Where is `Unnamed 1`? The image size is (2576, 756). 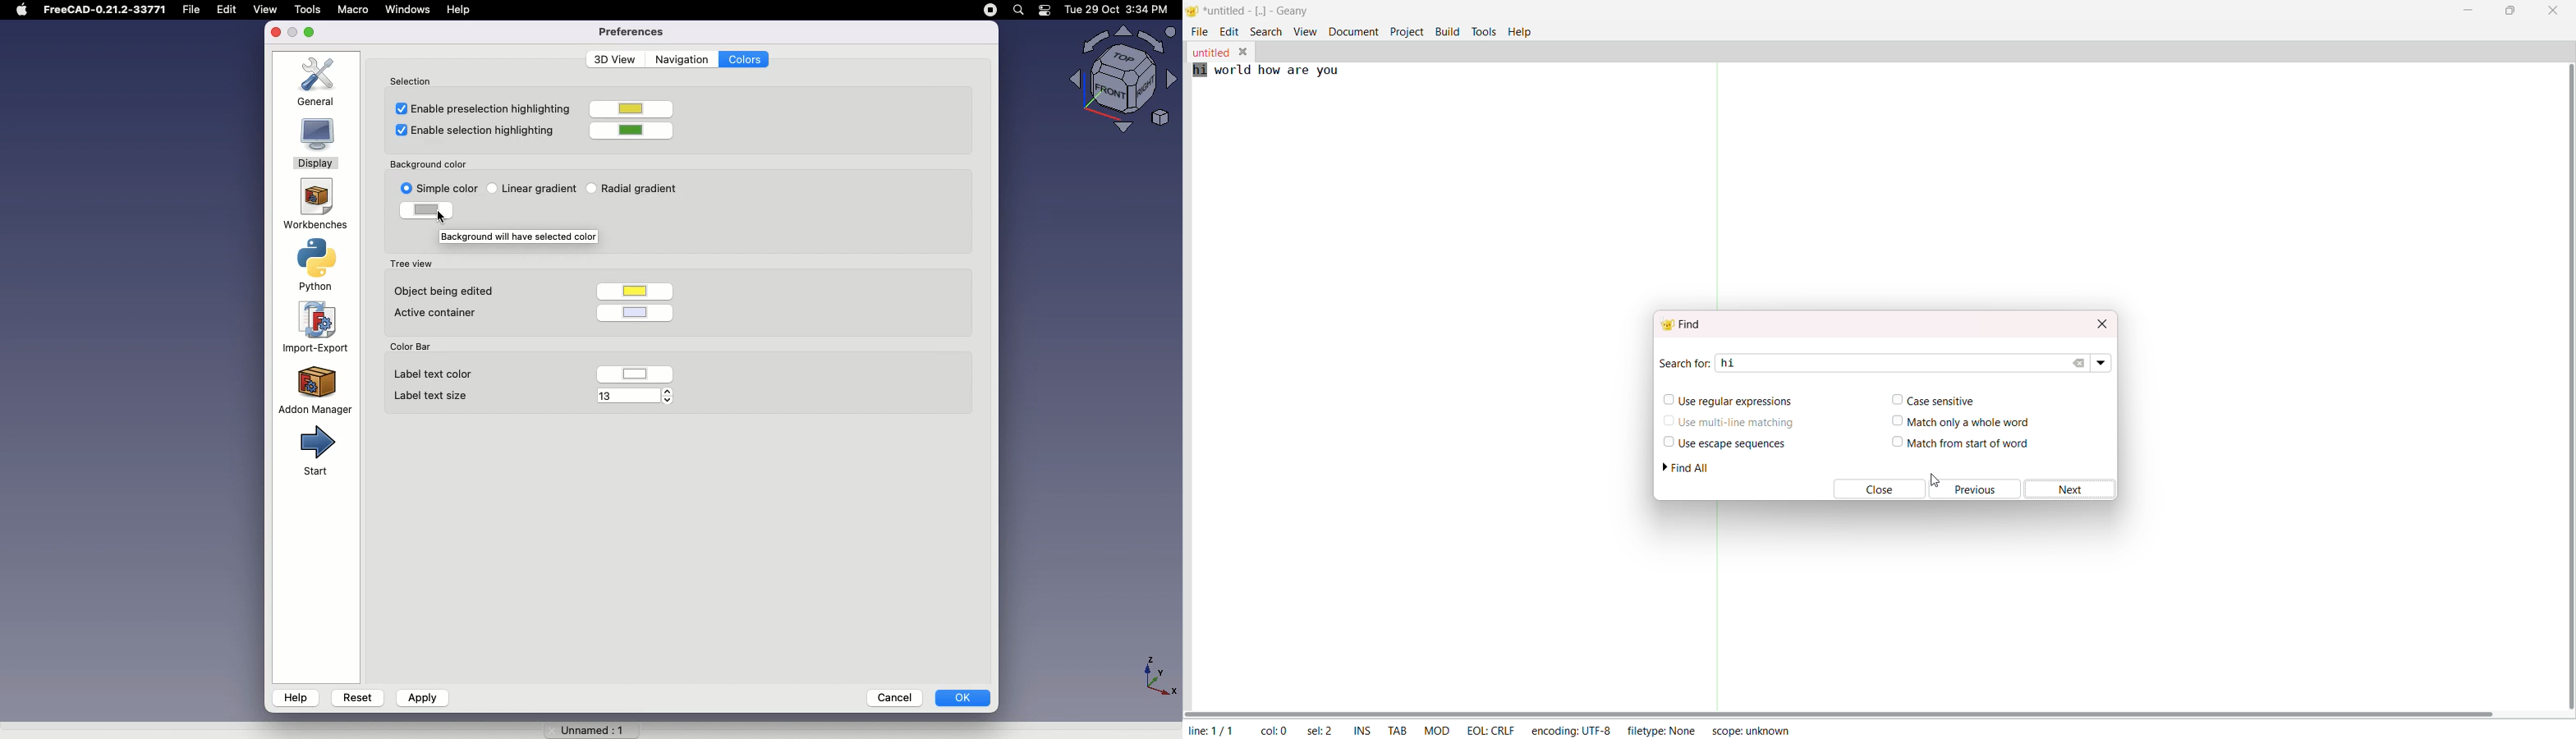
Unnamed 1 is located at coordinates (585, 727).